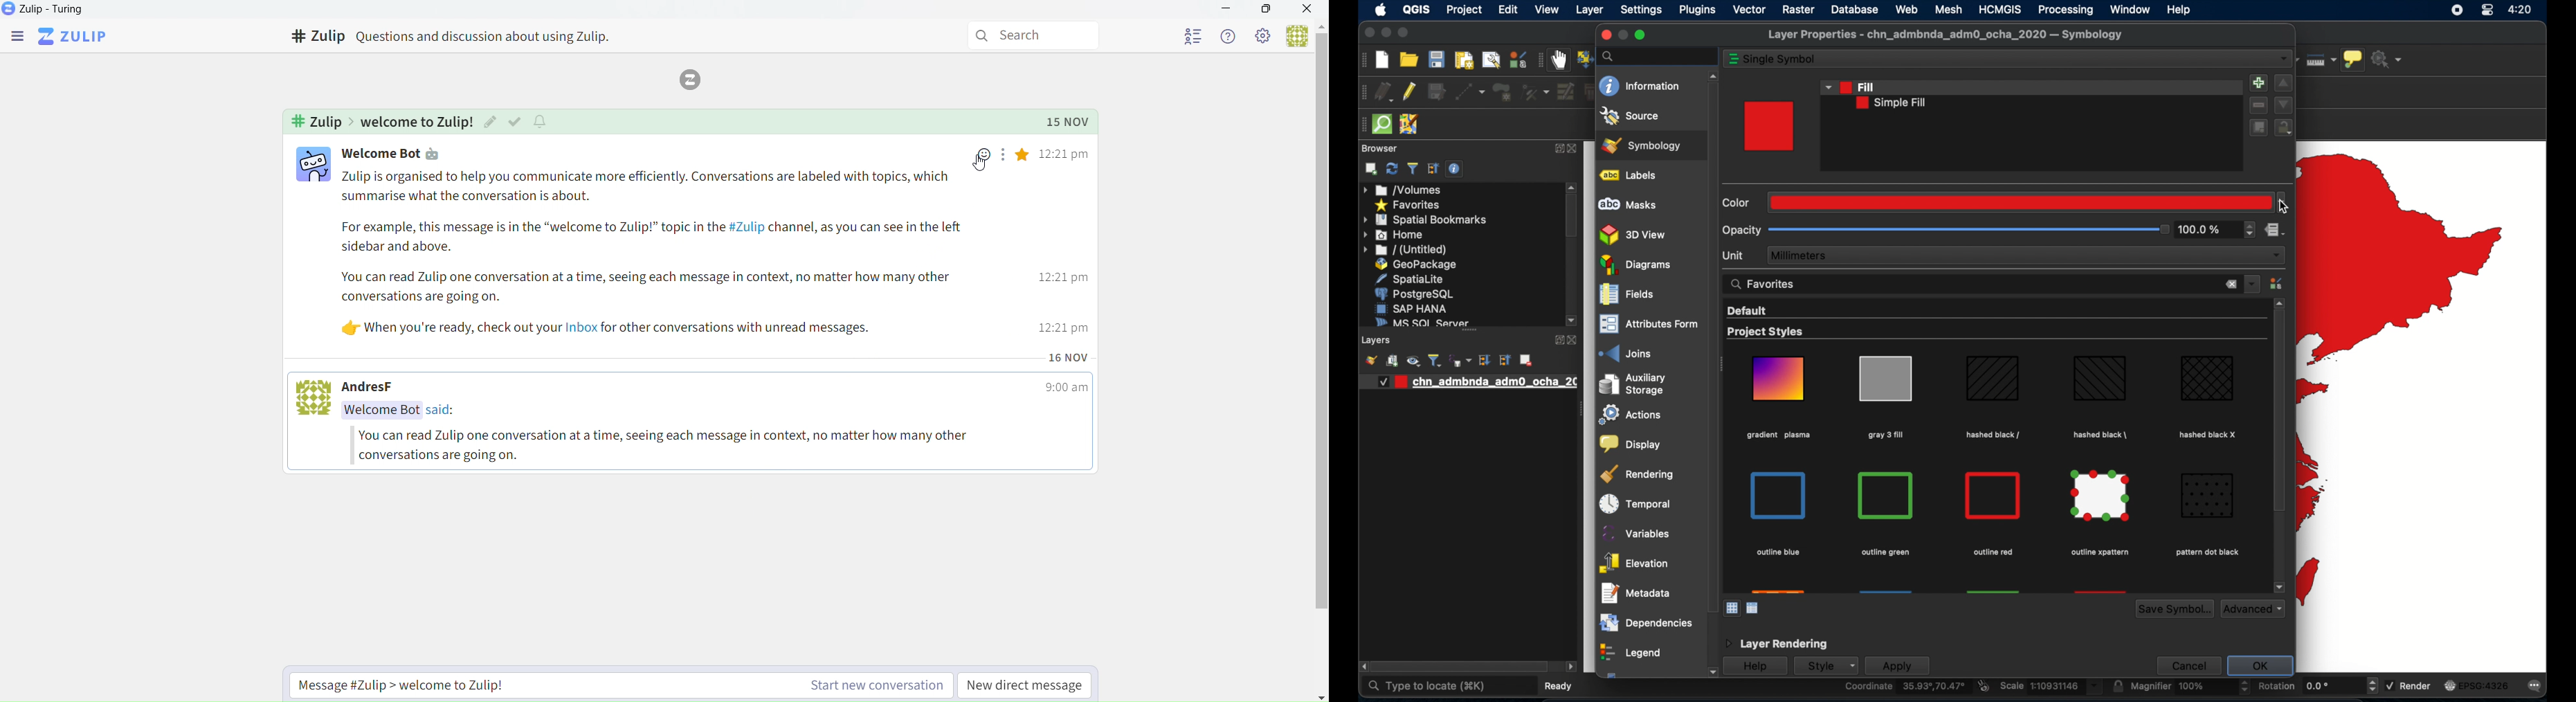  I want to click on Help, so click(1229, 35).